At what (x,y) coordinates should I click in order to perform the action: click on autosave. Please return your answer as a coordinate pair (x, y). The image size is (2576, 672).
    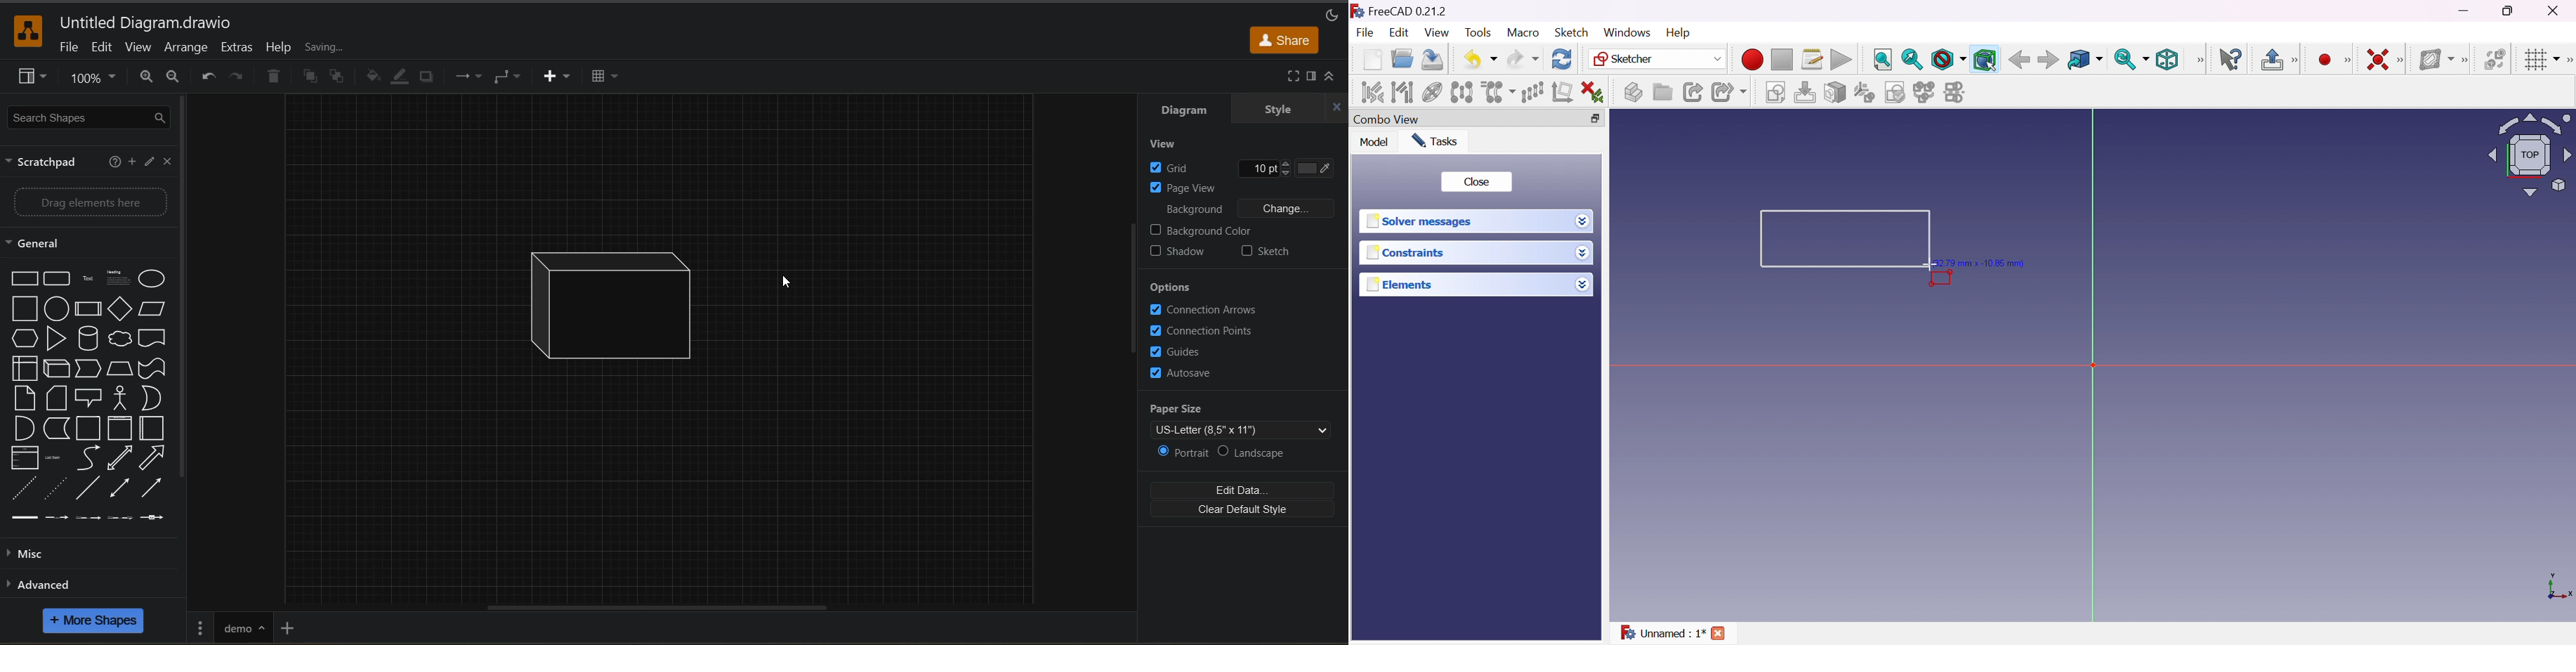
    Looking at the image, I should click on (1183, 374).